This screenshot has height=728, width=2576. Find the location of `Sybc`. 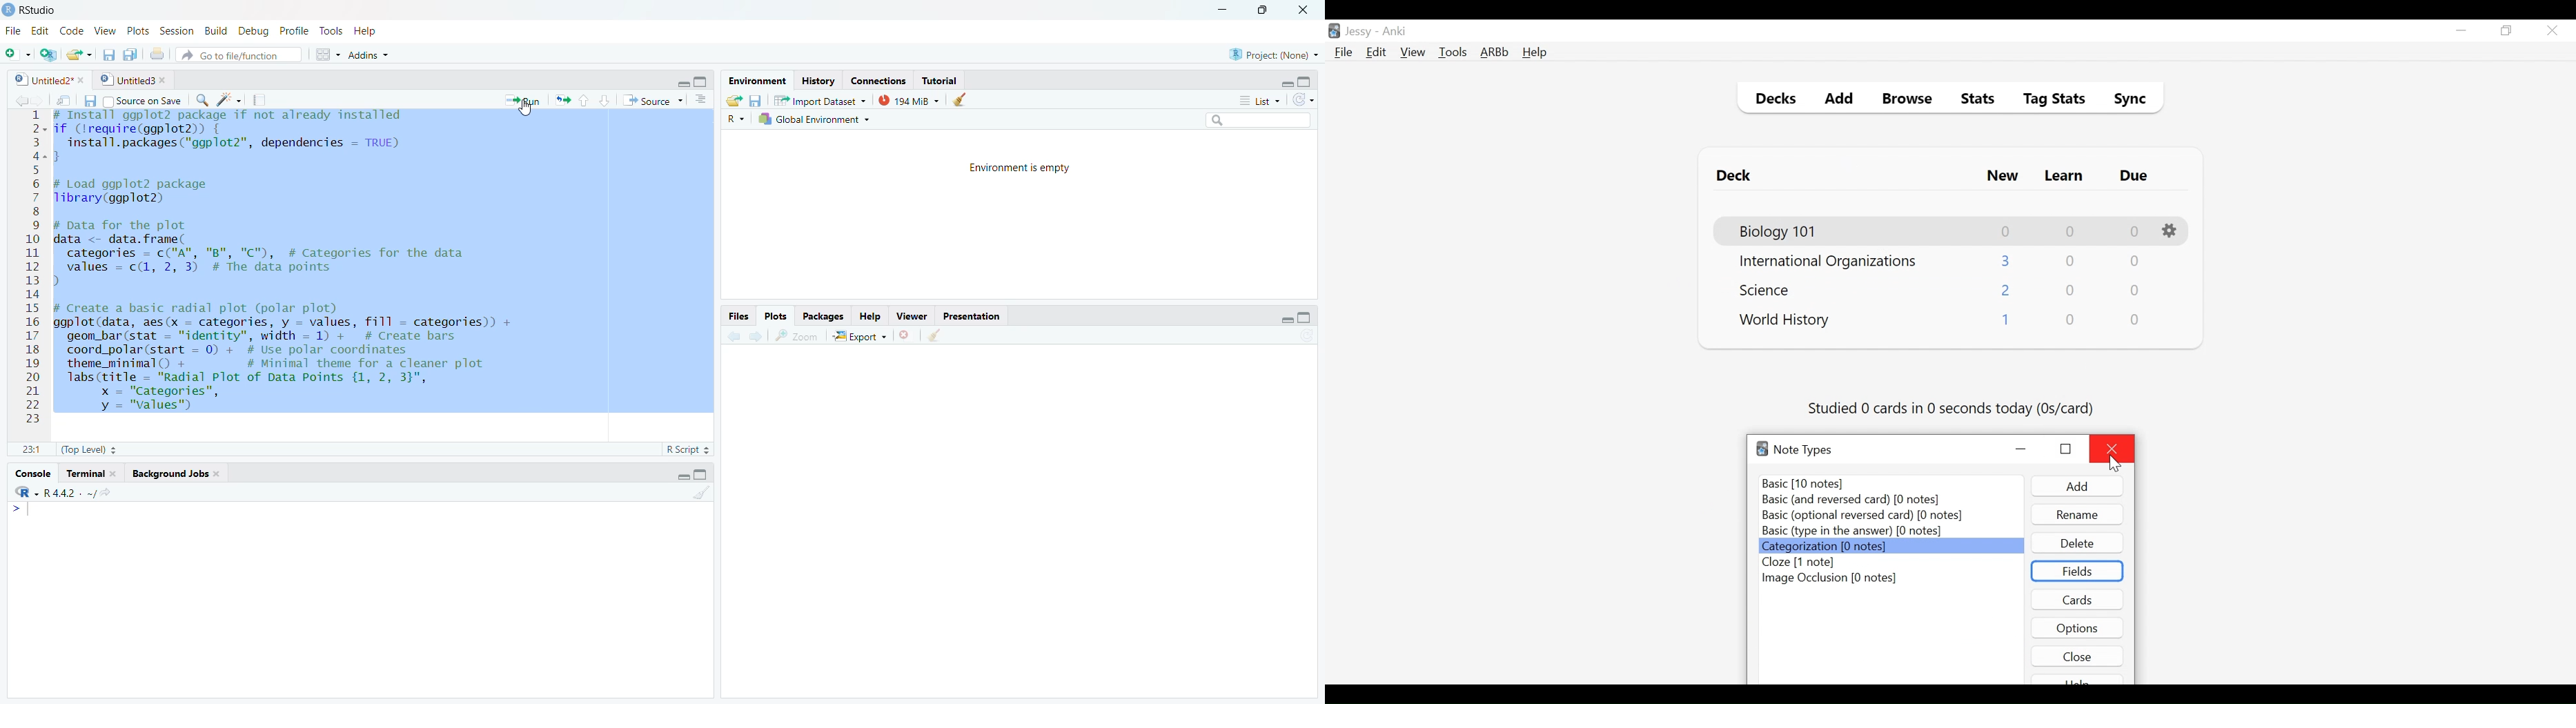

Sybc is located at coordinates (2125, 100).